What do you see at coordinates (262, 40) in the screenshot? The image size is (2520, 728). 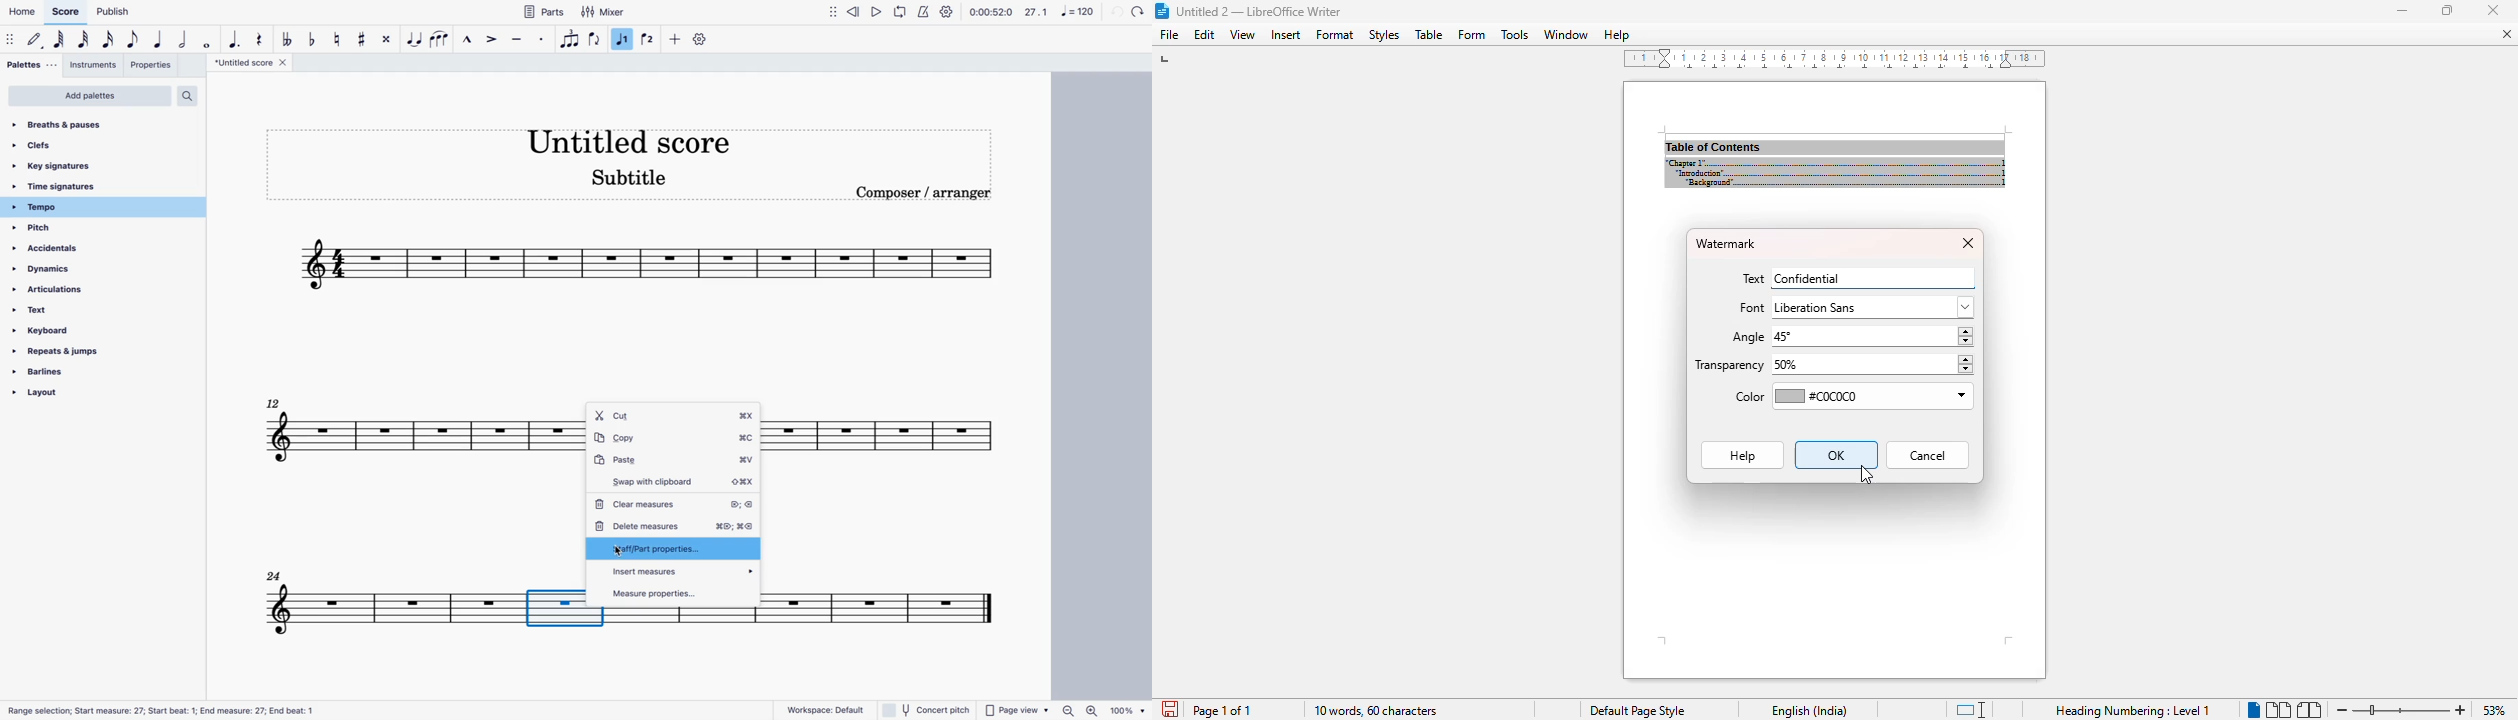 I see `rest` at bounding box center [262, 40].